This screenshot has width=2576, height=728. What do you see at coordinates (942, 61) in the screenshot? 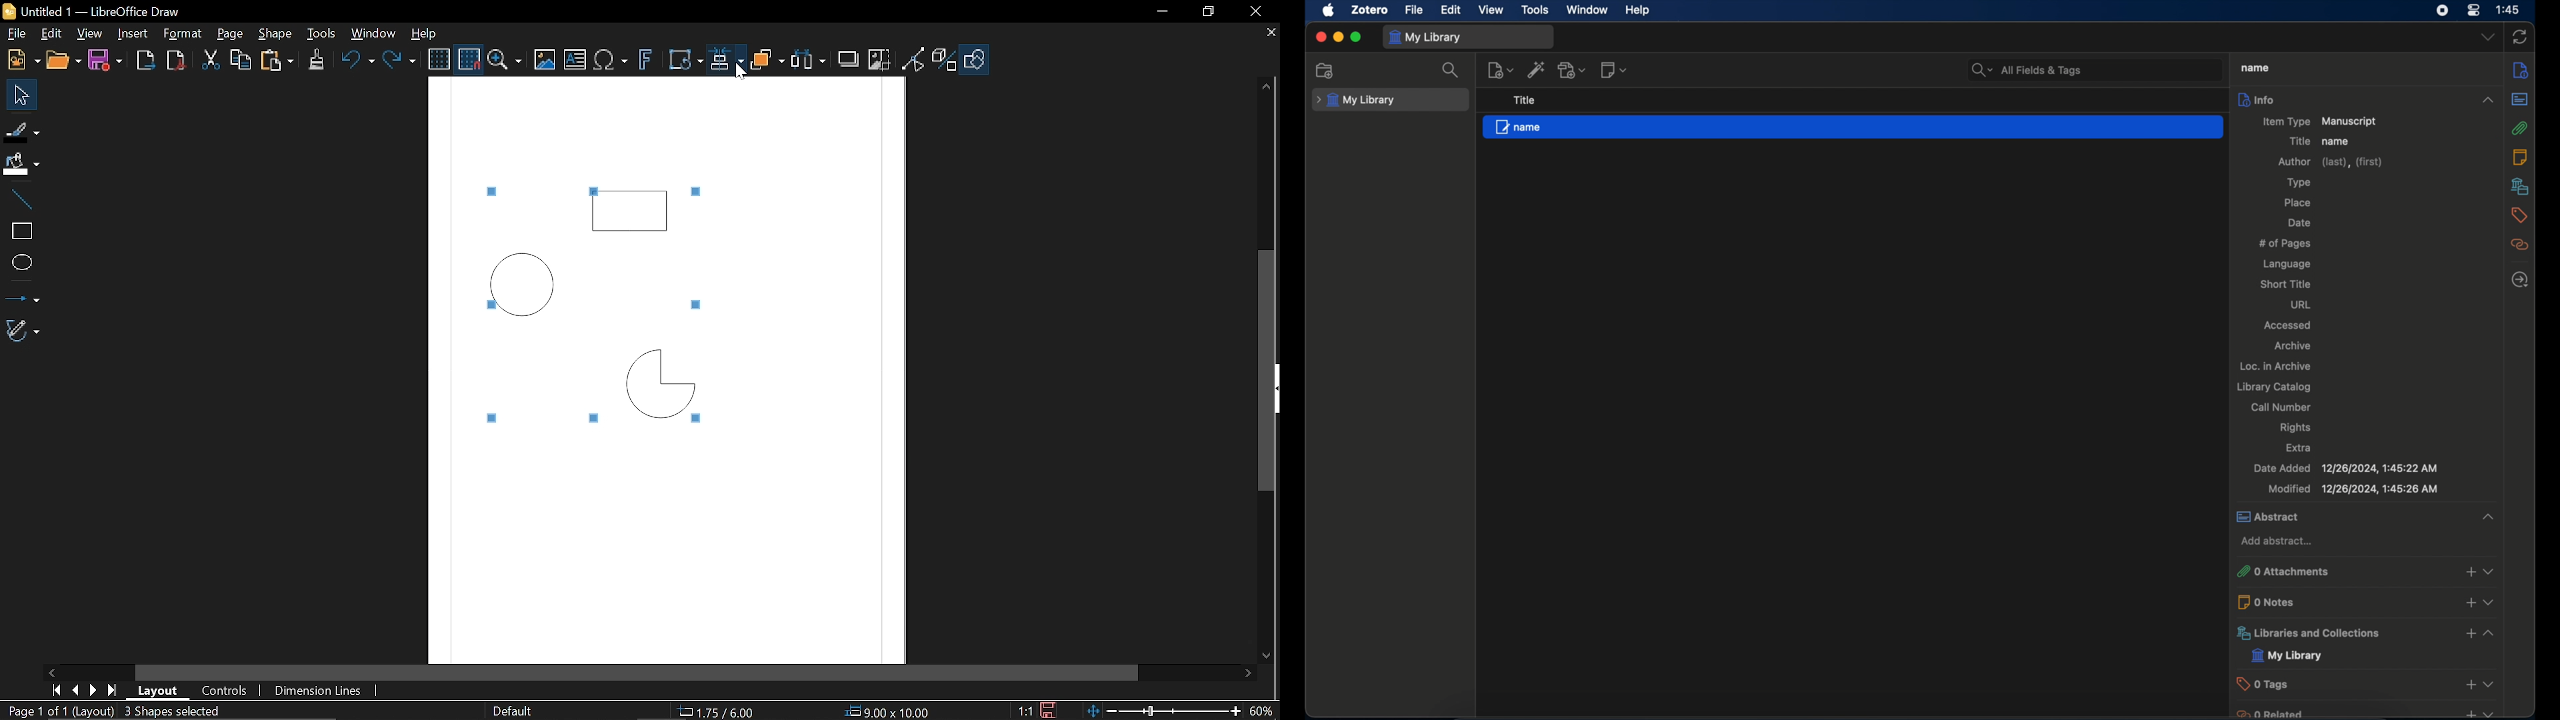
I see `Toggle extrusion` at bounding box center [942, 61].